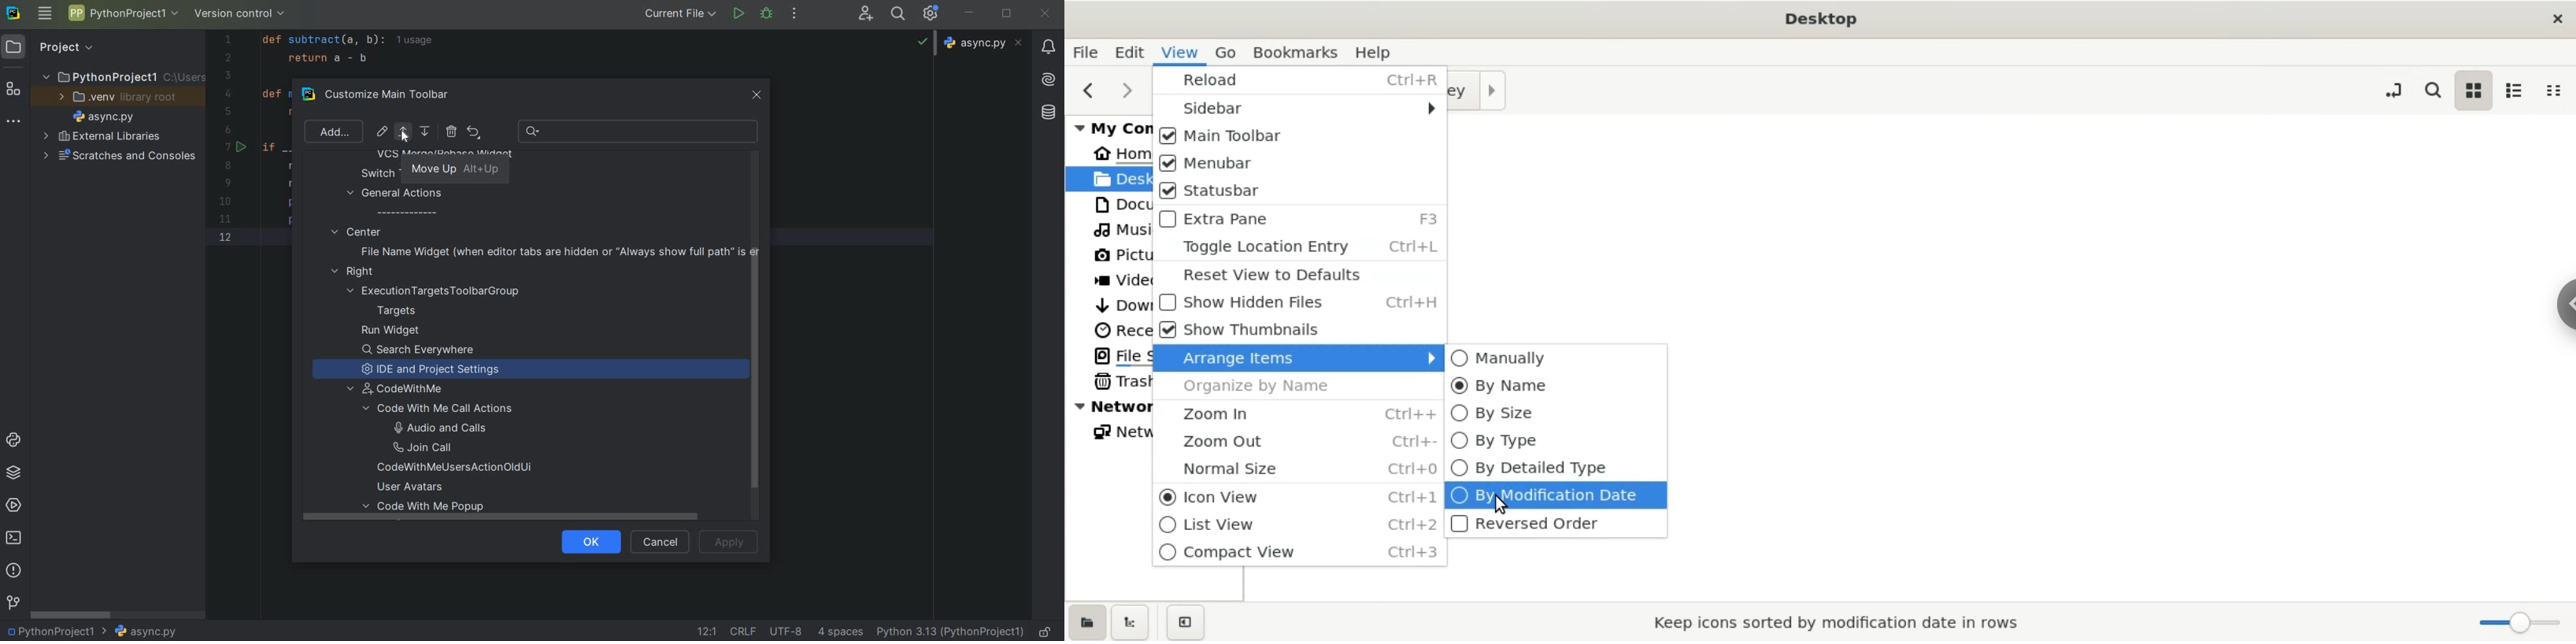  Describe the element at coordinates (1298, 165) in the screenshot. I see `menubar` at that location.